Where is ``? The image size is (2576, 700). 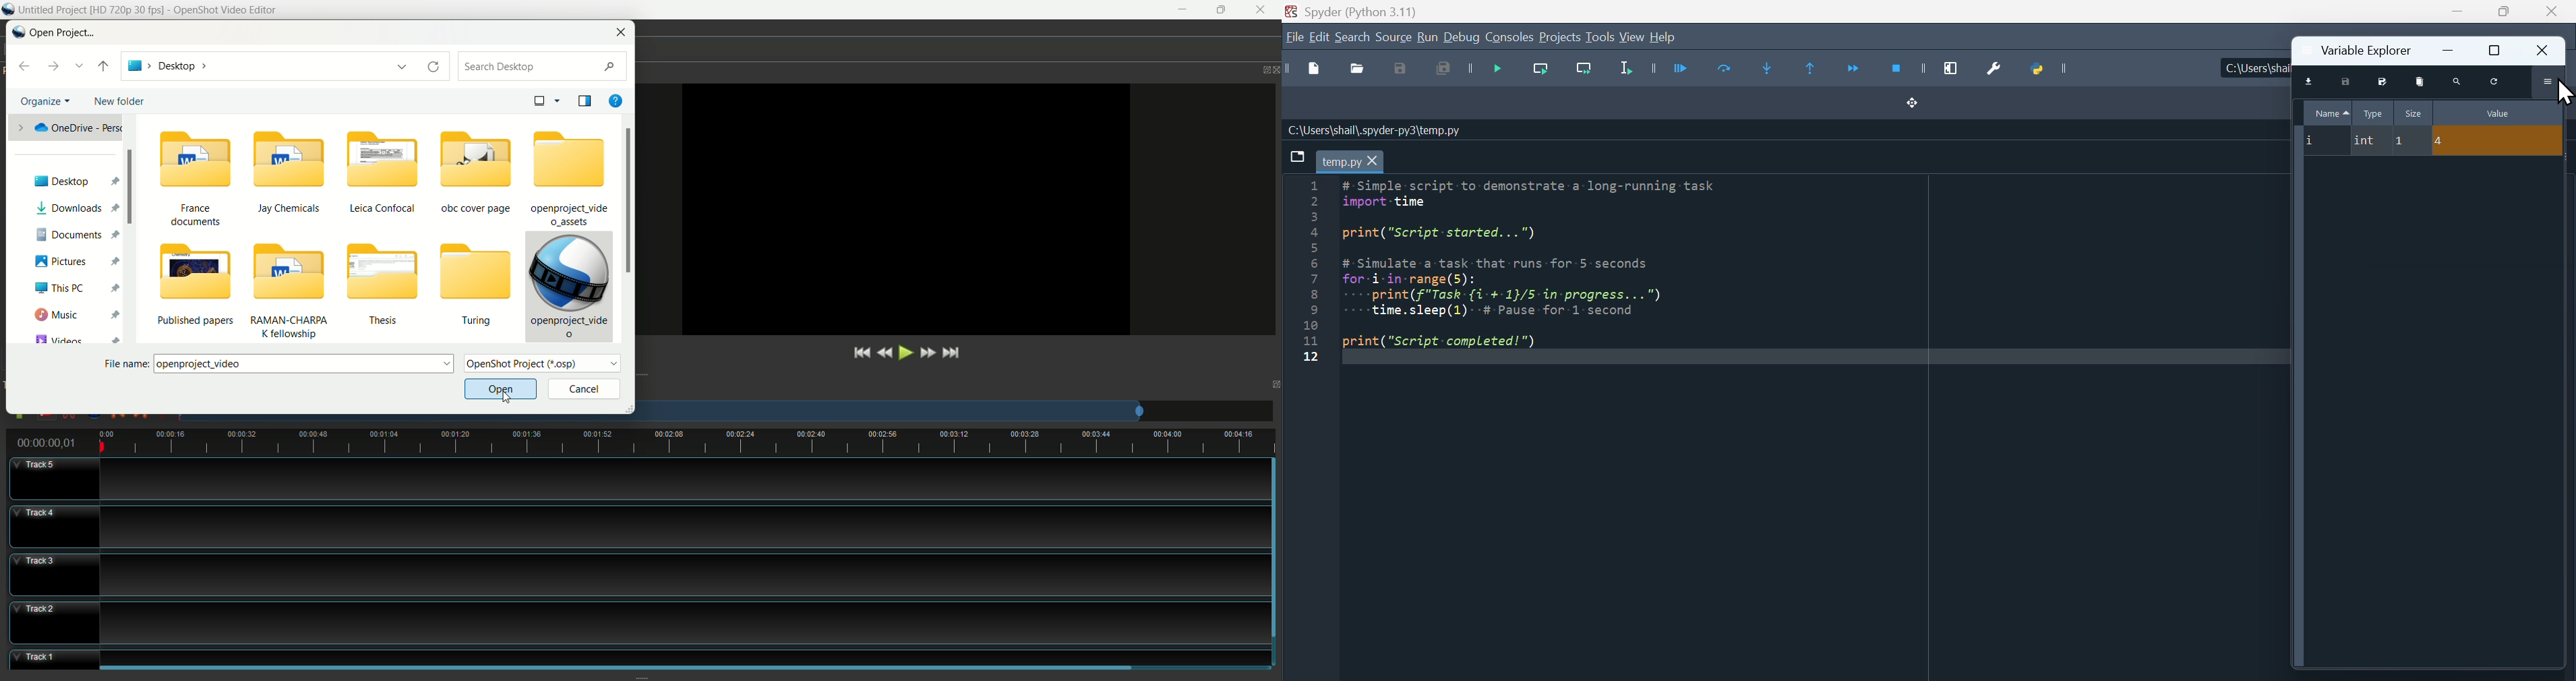  is located at coordinates (684, 650).